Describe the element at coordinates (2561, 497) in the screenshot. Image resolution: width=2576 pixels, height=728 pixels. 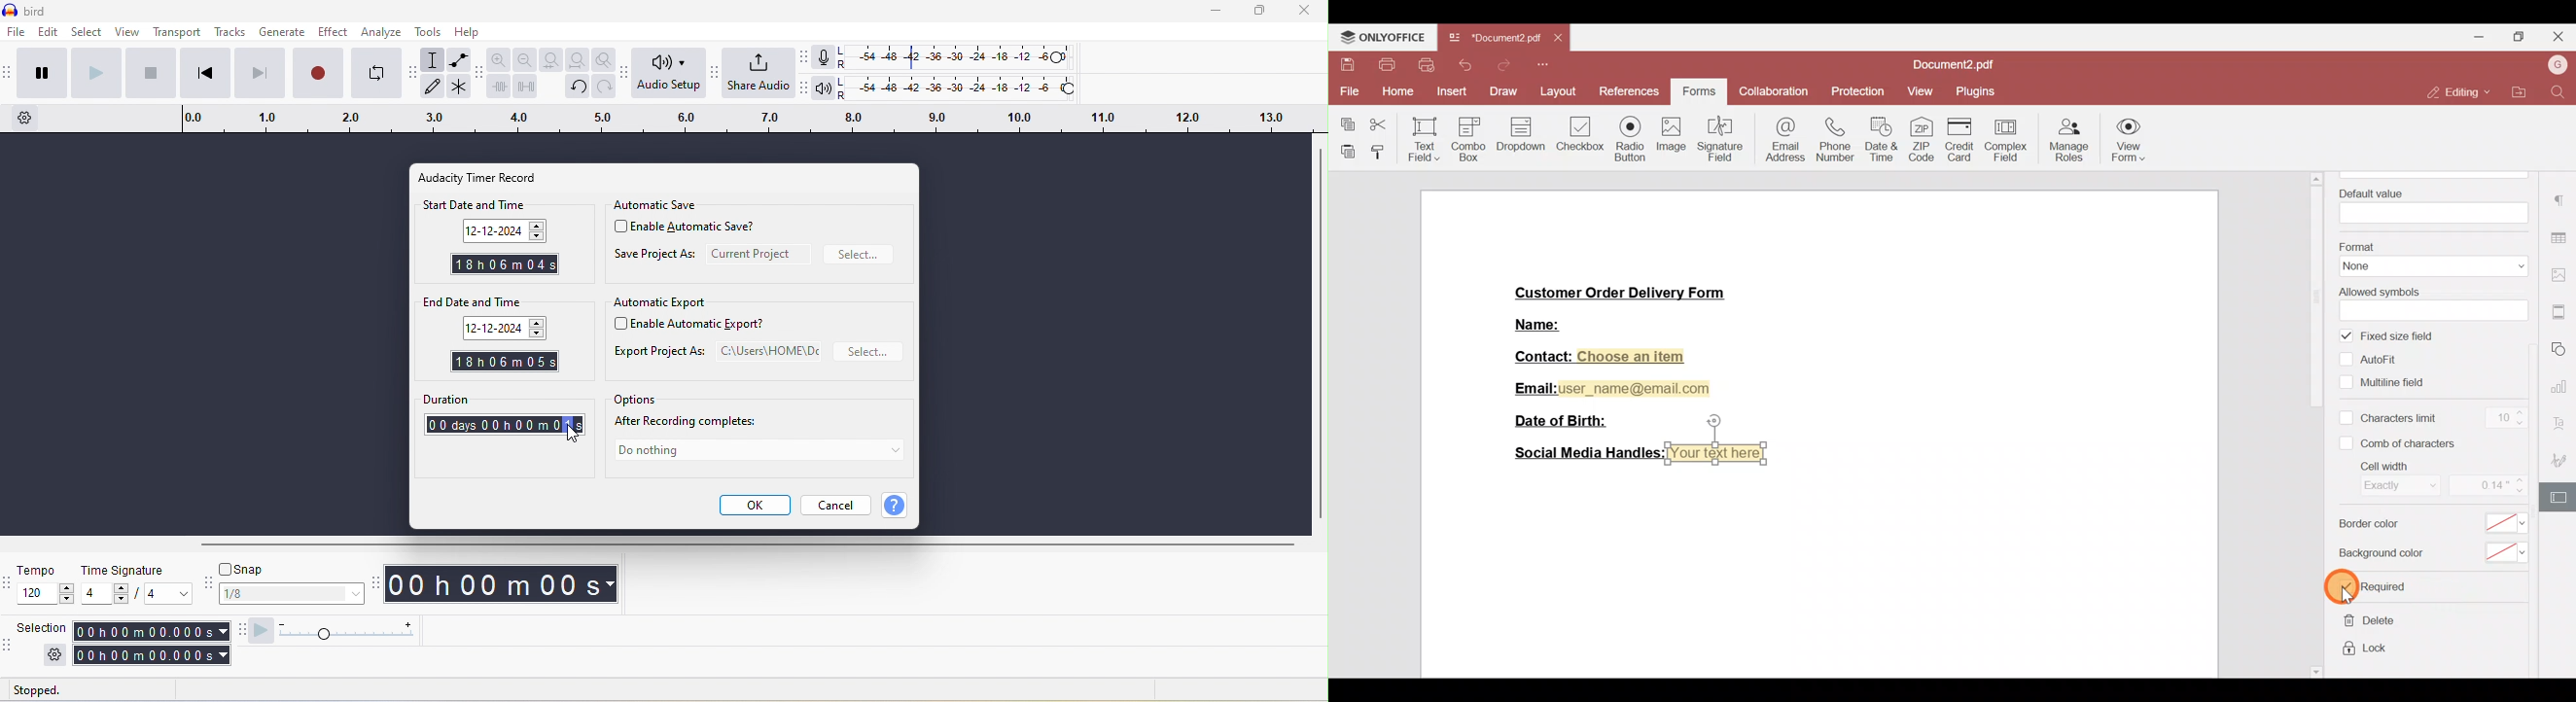
I see `Form settings` at that location.